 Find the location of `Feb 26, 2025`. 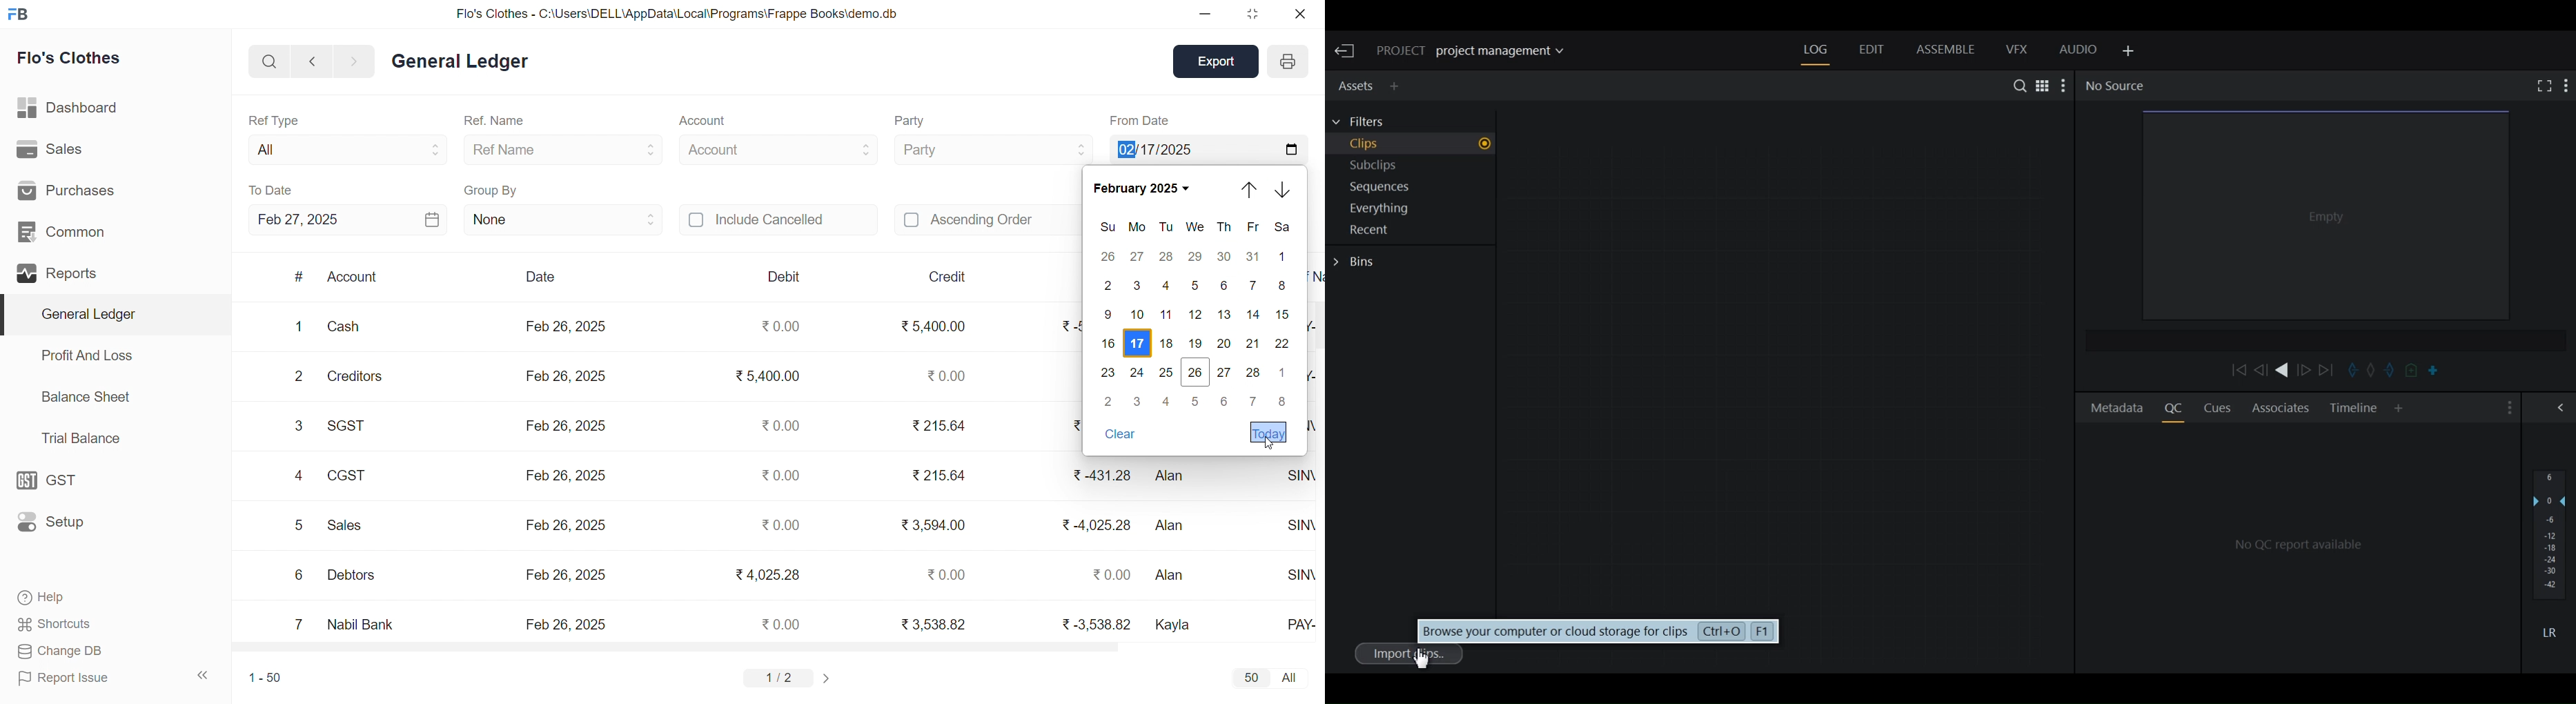

Feb 26, 2025 is located at coordinates (566, 476).